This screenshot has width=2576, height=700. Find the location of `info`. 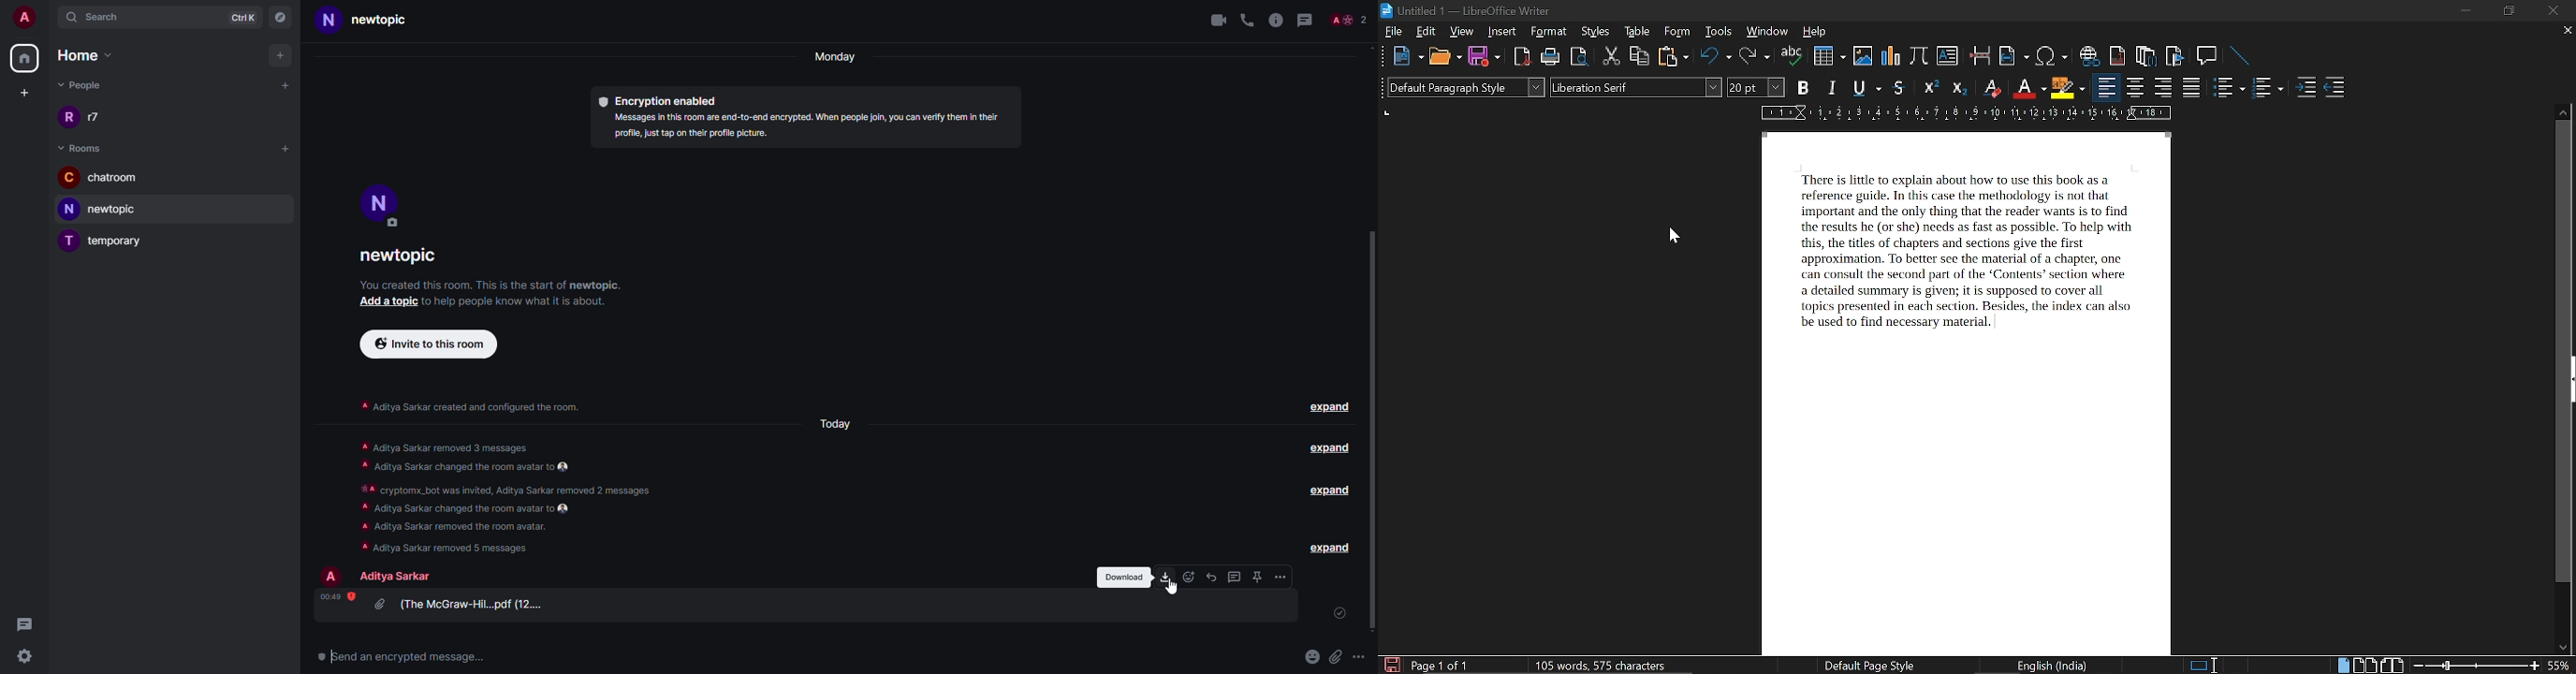

info is located at coordinates (809, 125).